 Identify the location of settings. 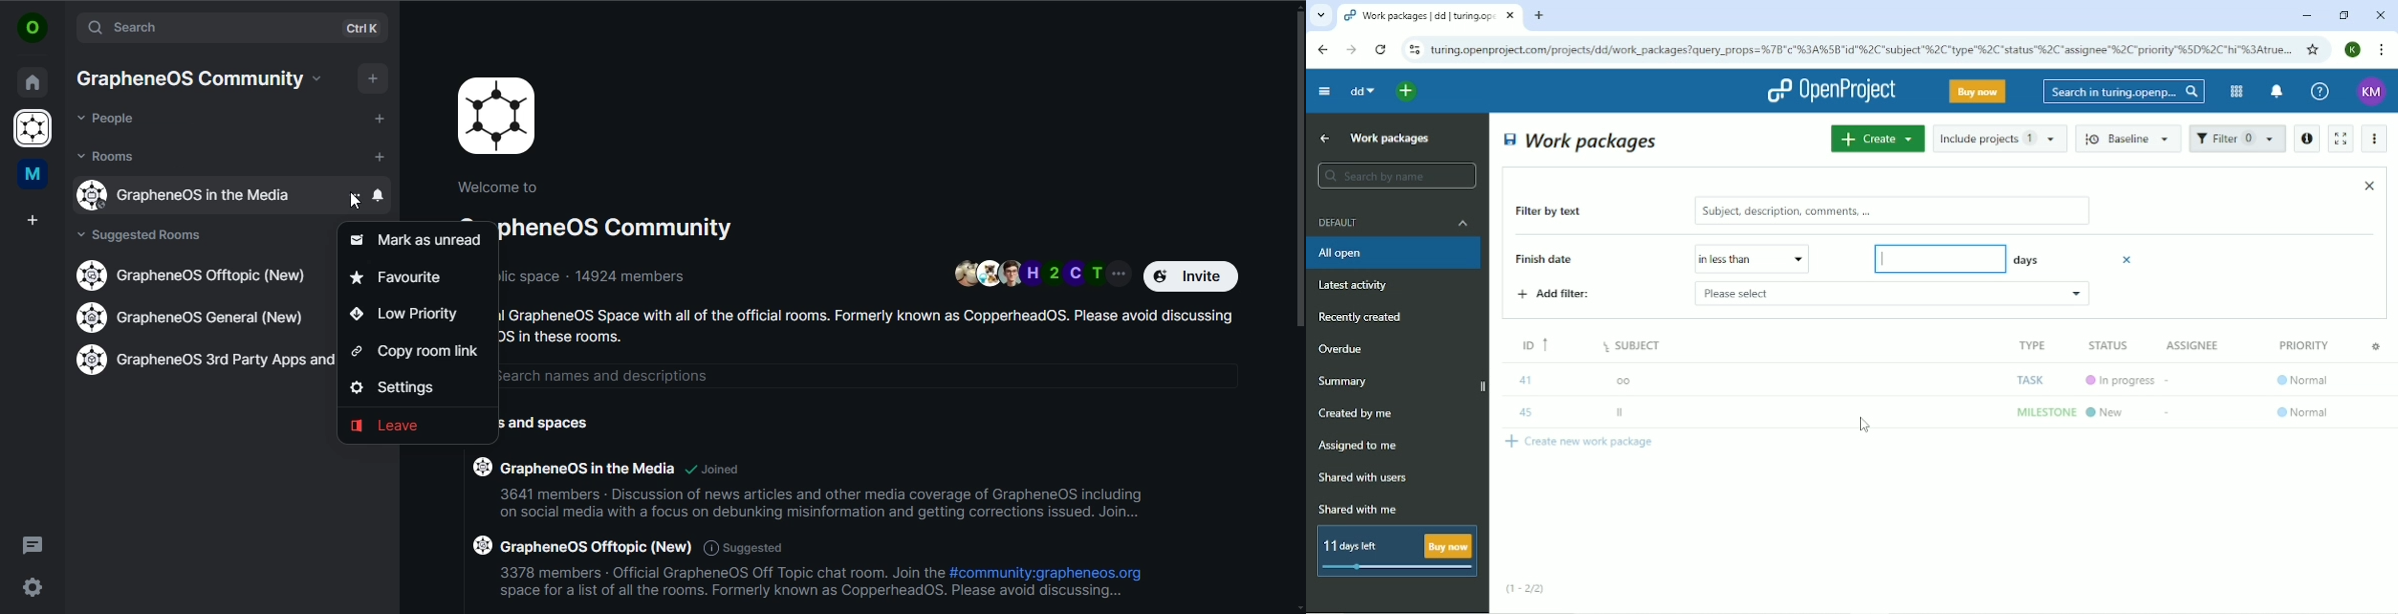
(2373, 350).